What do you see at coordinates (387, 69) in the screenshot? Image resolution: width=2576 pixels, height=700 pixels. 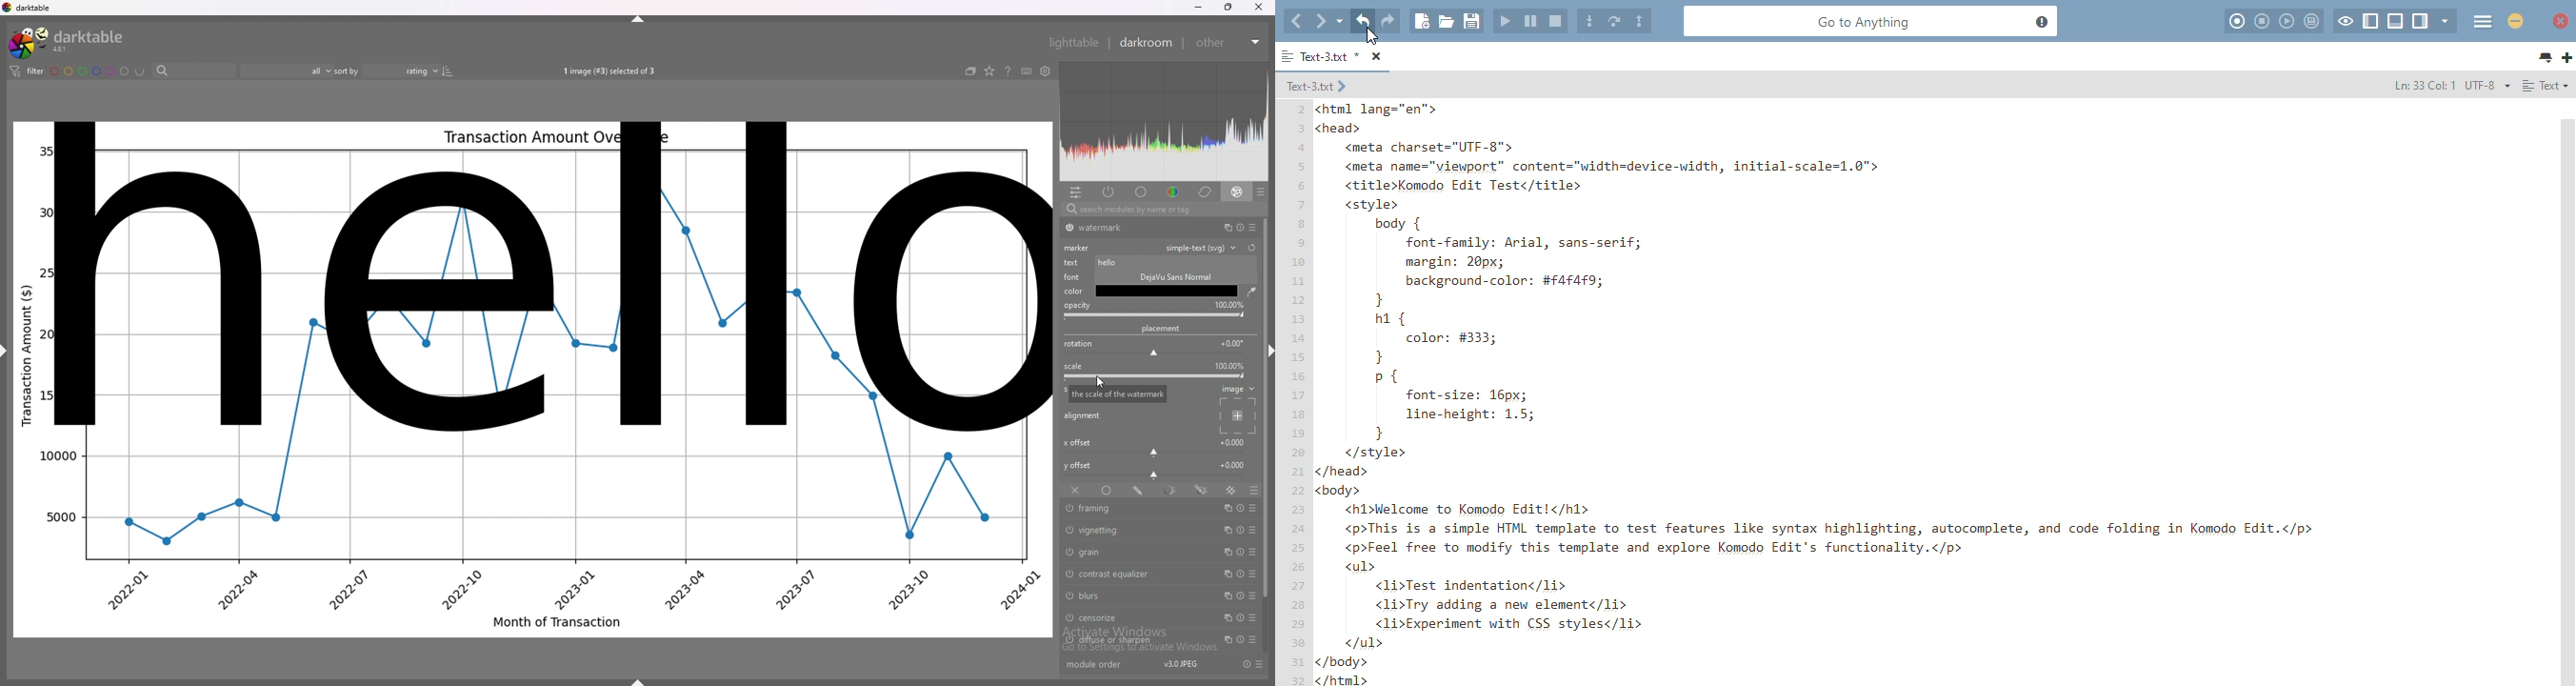 I see `sort by` at bounding box center [387, 69].